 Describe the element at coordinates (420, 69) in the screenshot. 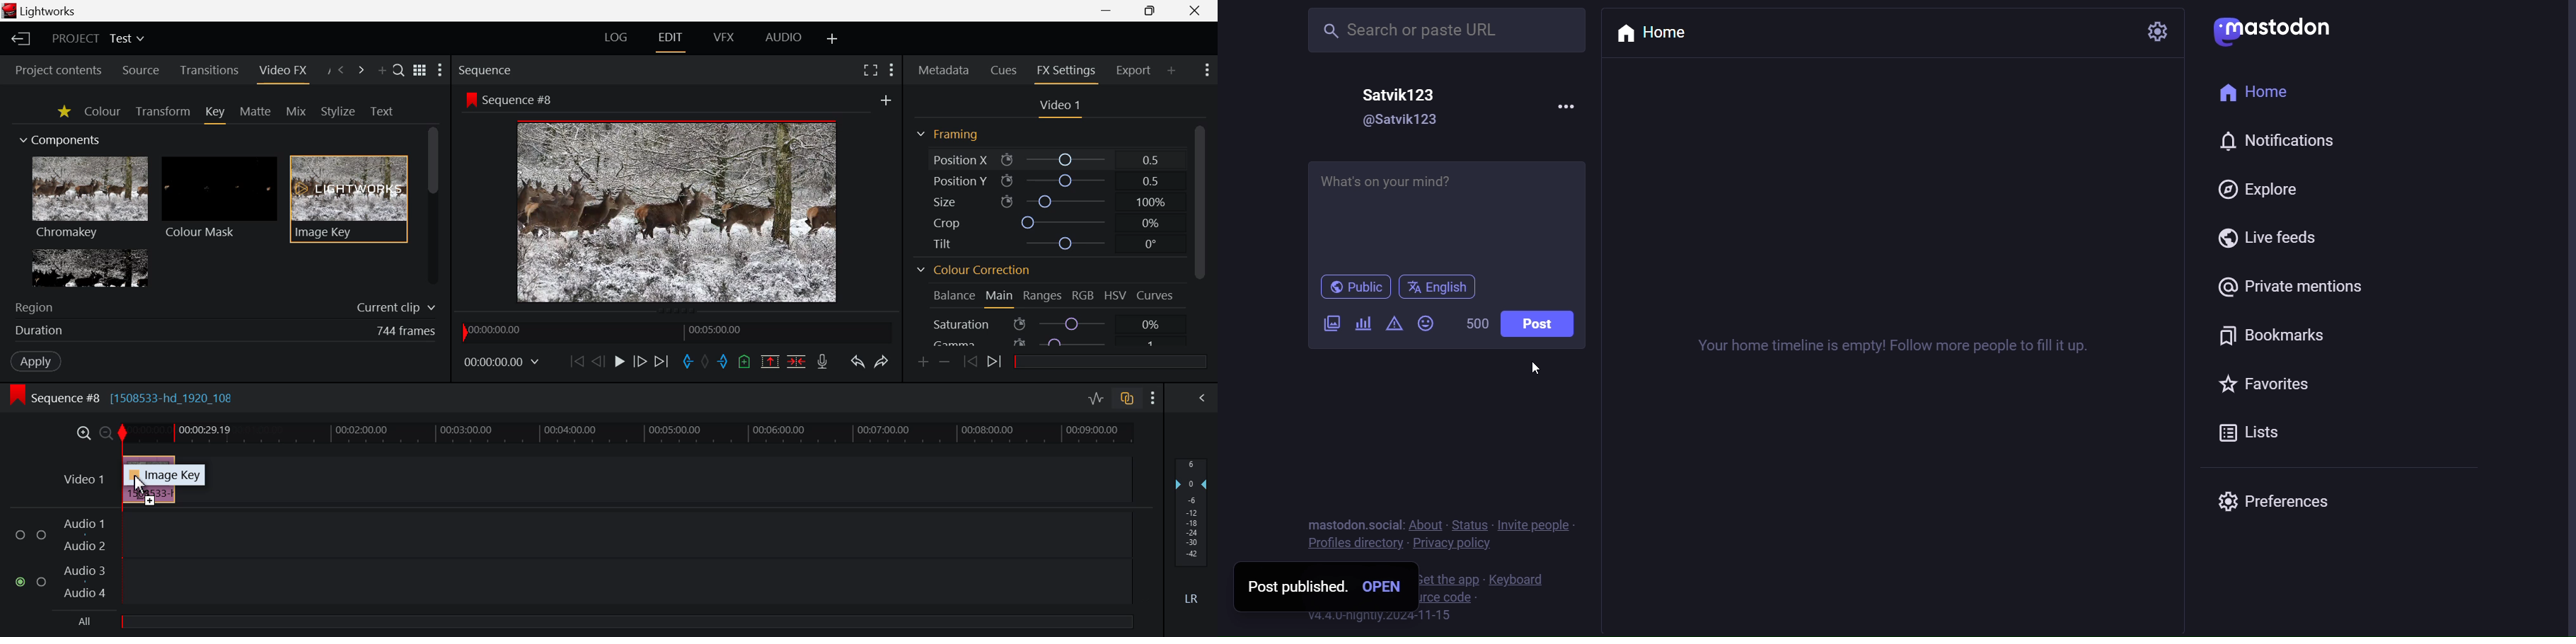

I see `toggle between list and title view` at that location.